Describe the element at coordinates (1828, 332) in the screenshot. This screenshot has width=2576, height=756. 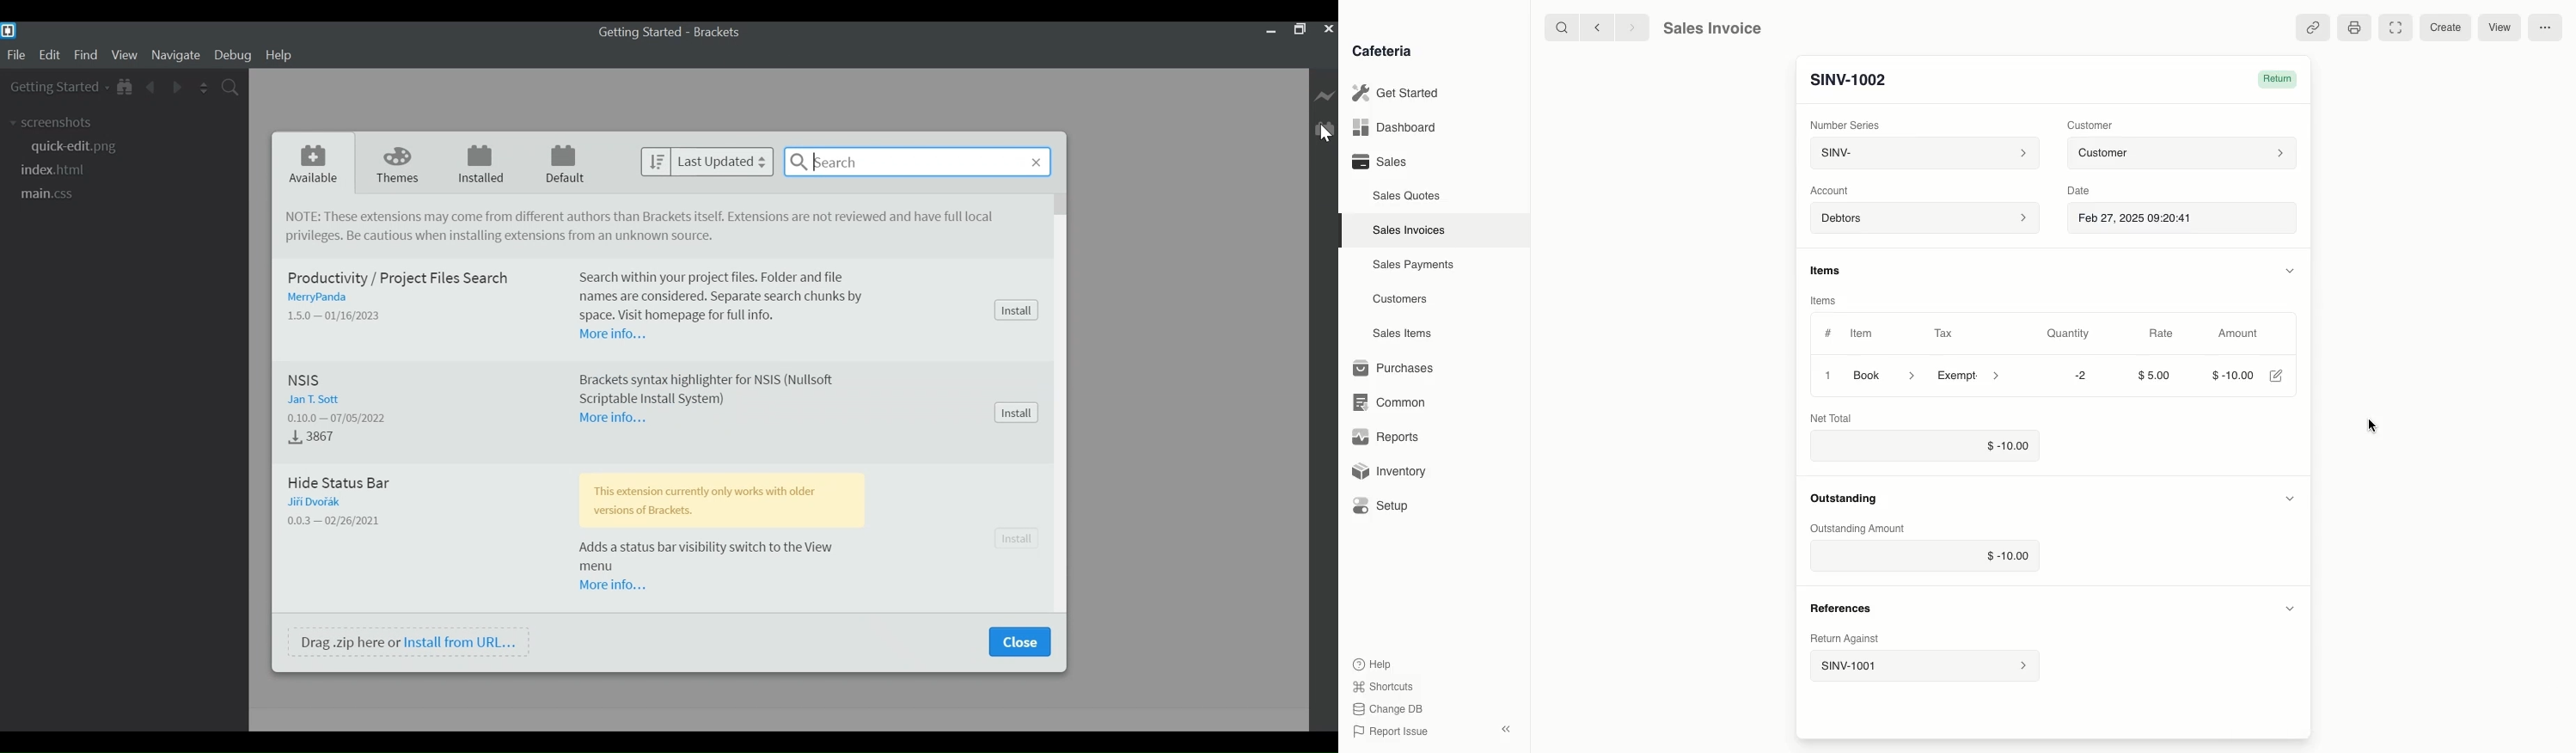
I see `#` at that location.